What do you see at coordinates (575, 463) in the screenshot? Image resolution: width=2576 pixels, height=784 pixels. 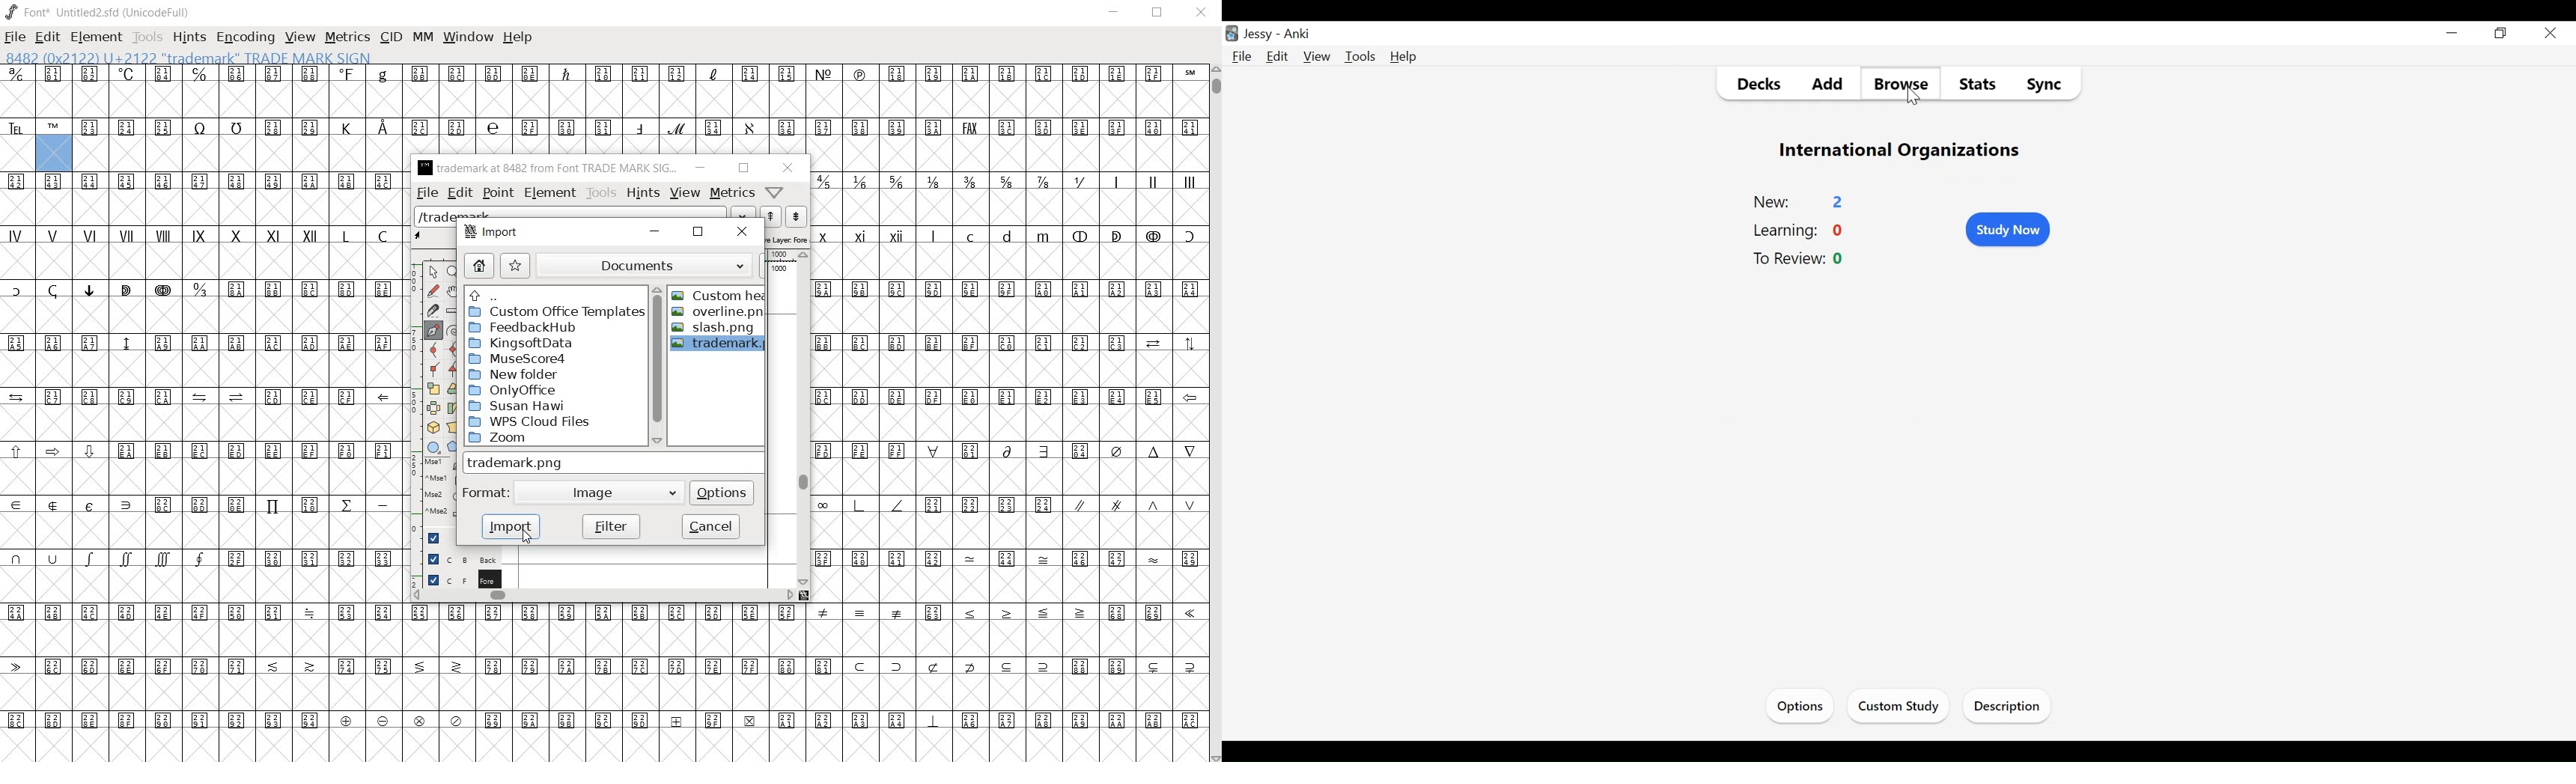 I see `TRADEMARK.PNG` at bounding box center [575, 463].